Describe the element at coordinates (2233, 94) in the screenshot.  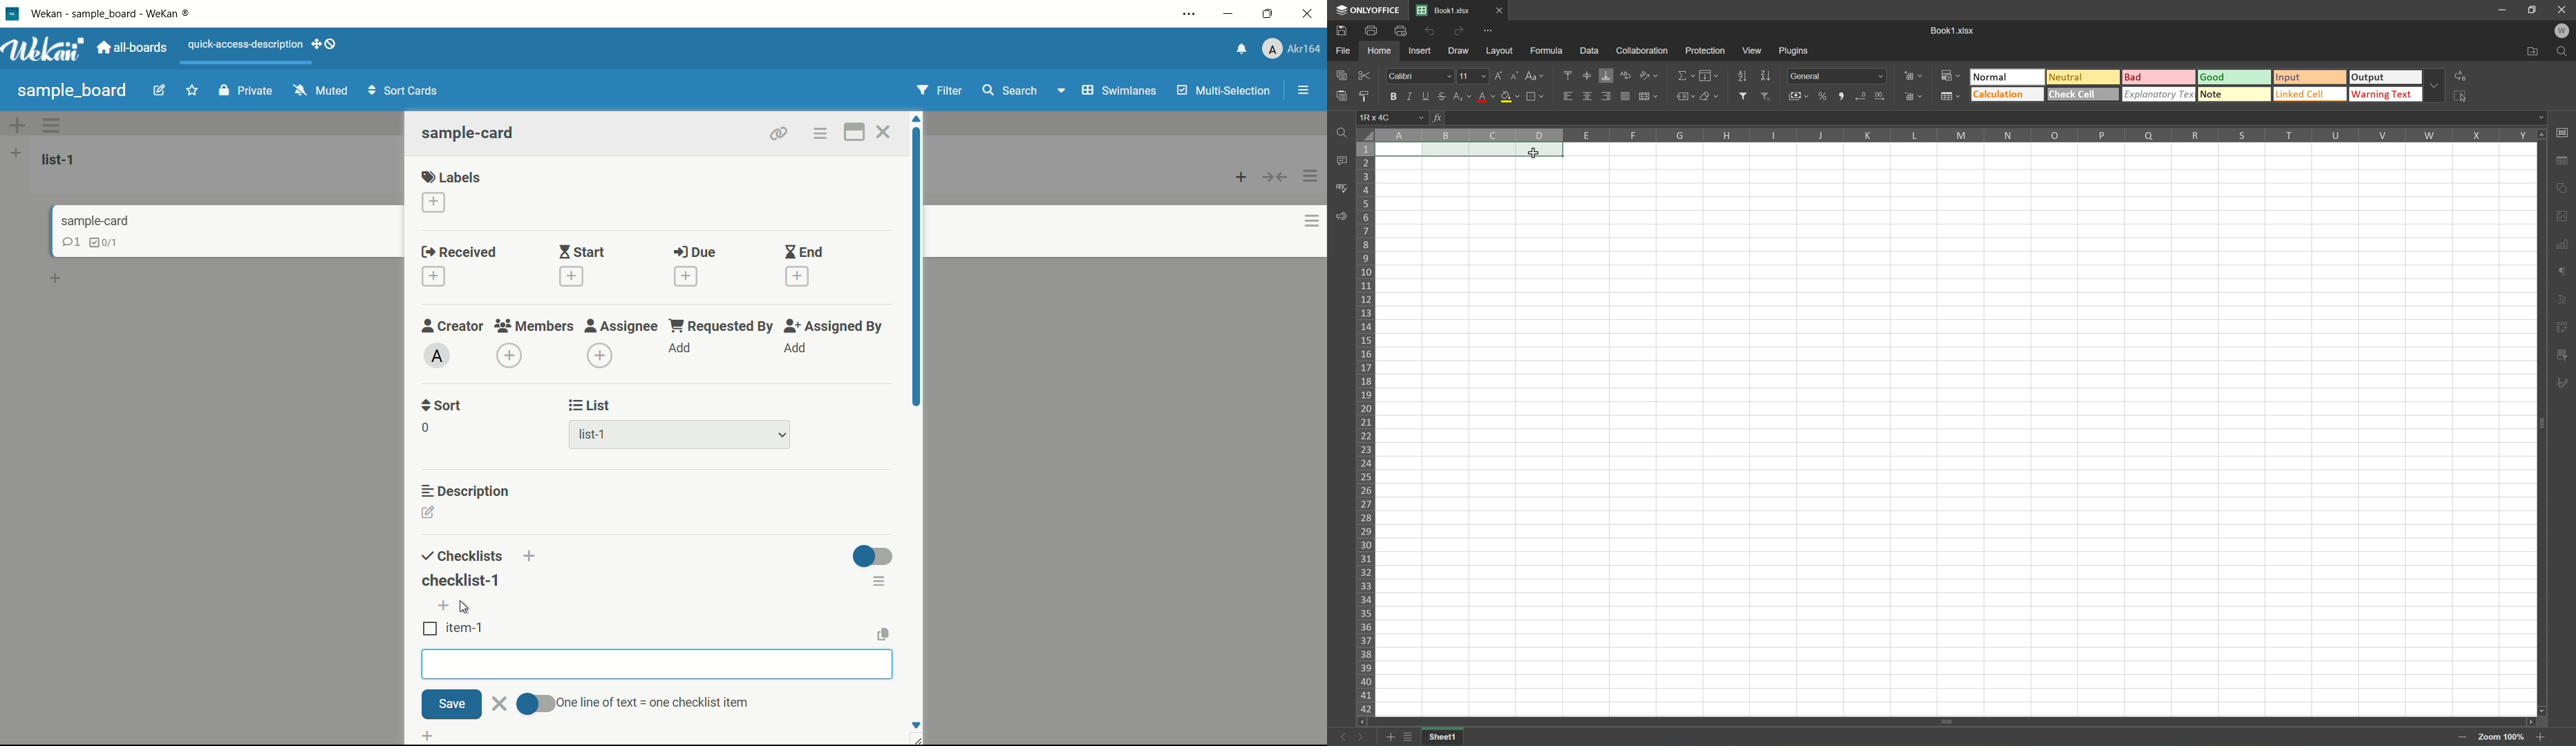
I see `Note` at that location.